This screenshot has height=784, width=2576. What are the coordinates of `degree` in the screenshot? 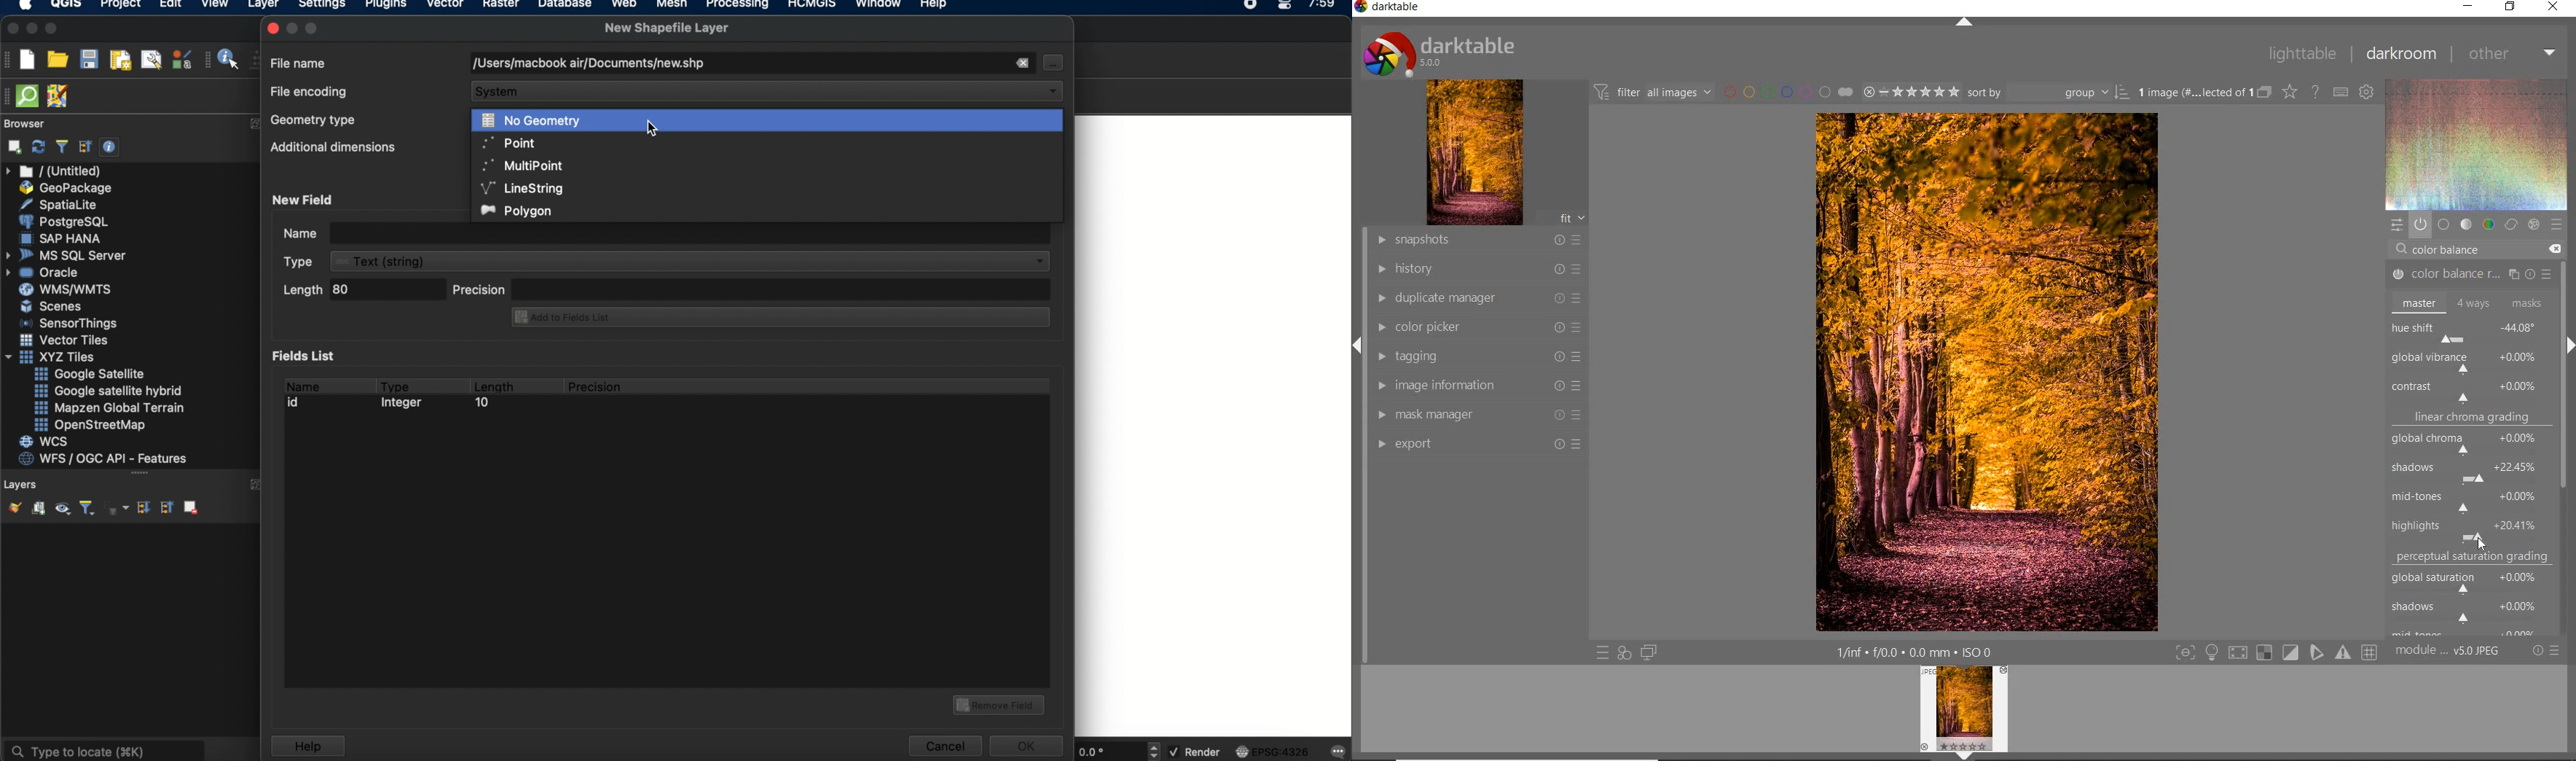 It's located at (1107, 751).